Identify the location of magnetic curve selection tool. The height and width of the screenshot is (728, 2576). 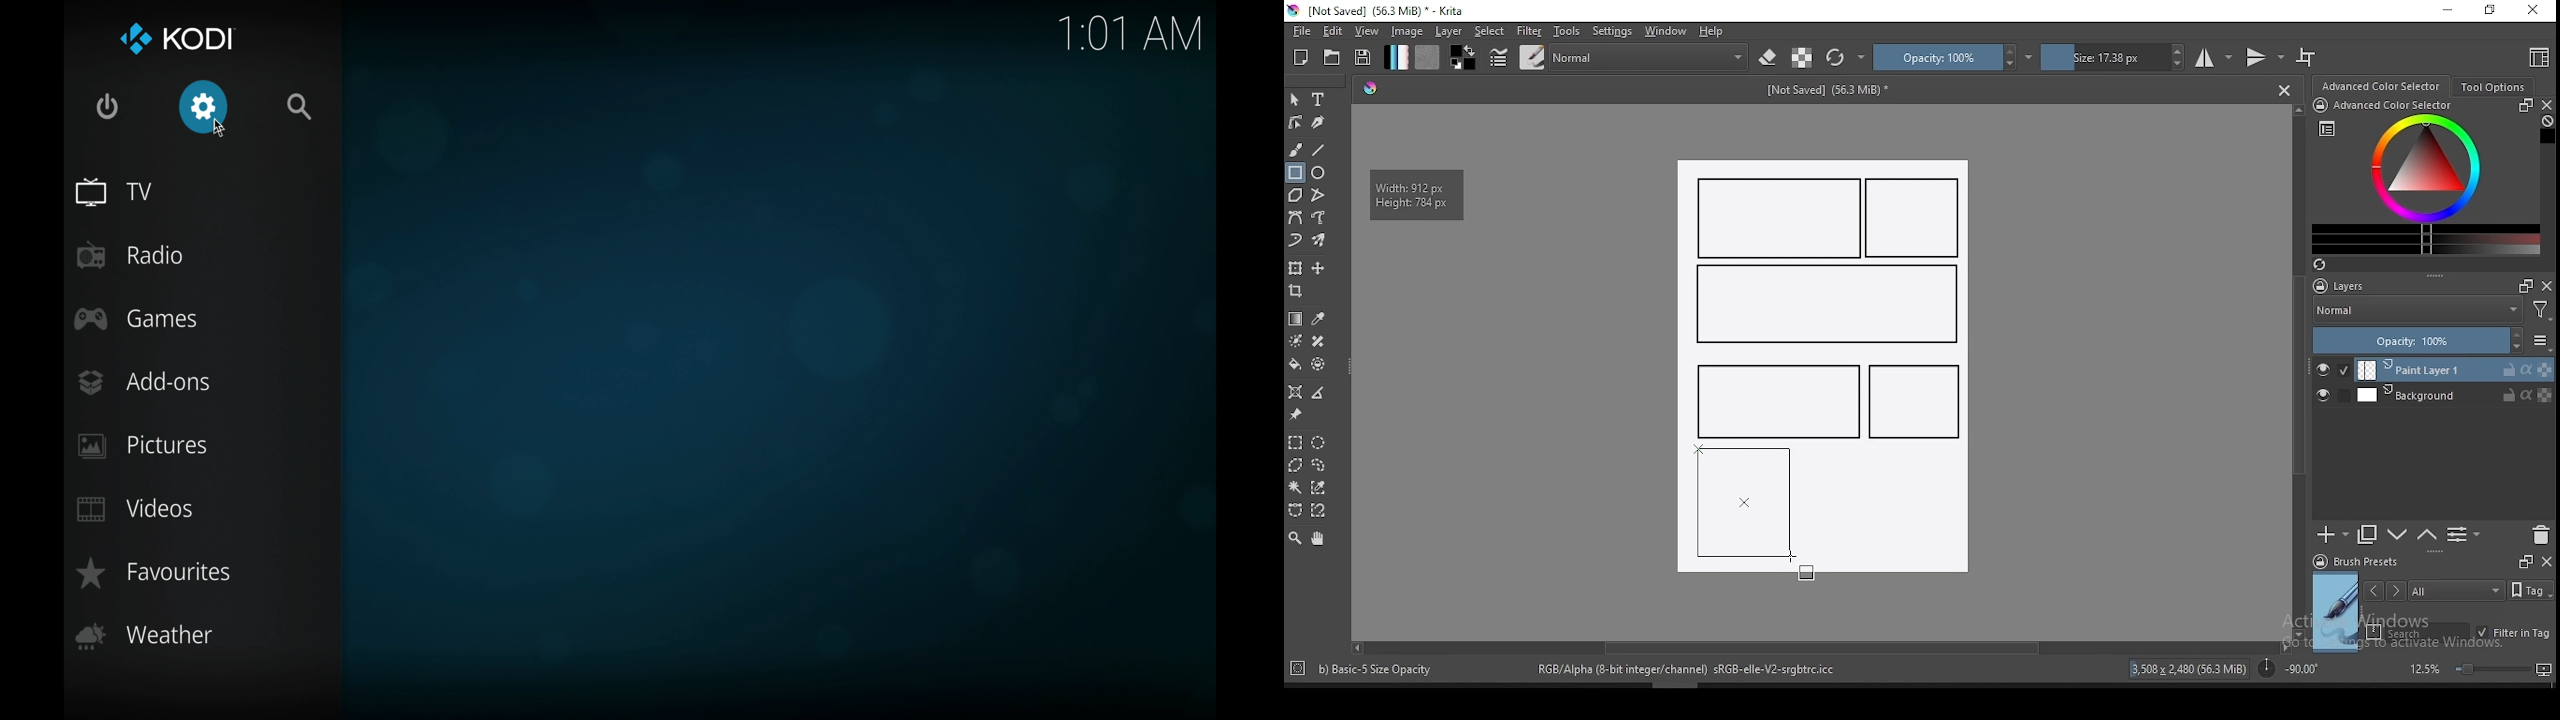
(1316, 510).